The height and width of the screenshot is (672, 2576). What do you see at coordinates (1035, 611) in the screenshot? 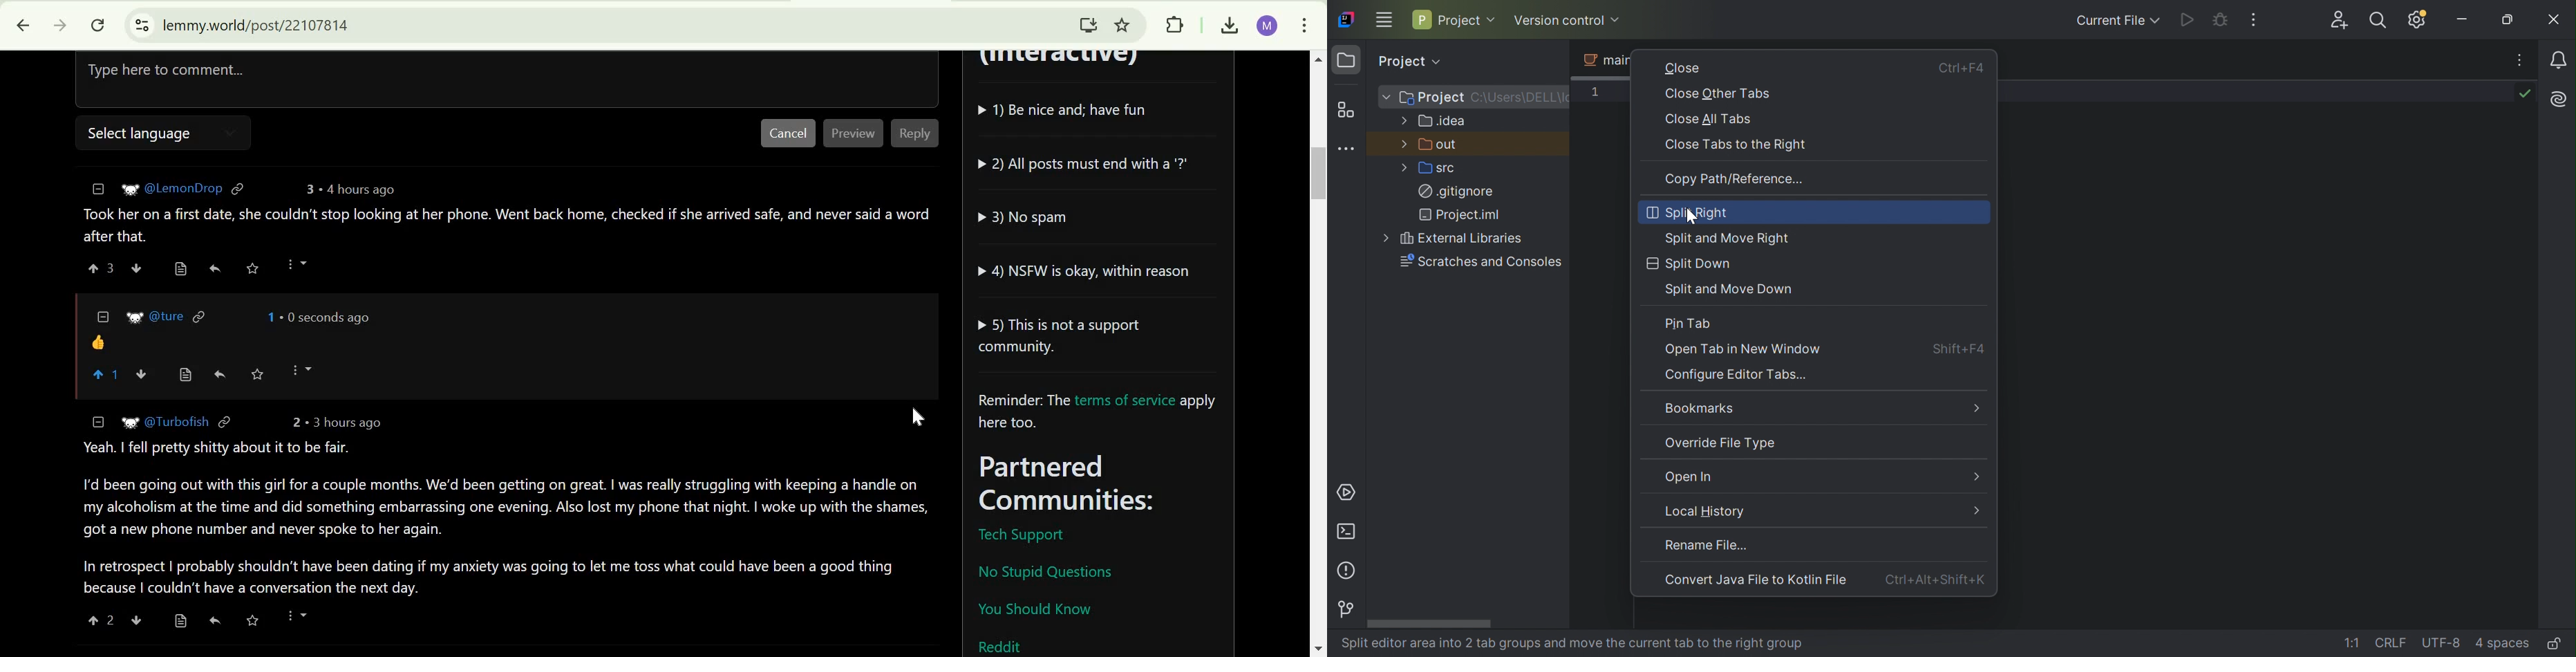
I see `You should know` at bounding box center [1035, 611].